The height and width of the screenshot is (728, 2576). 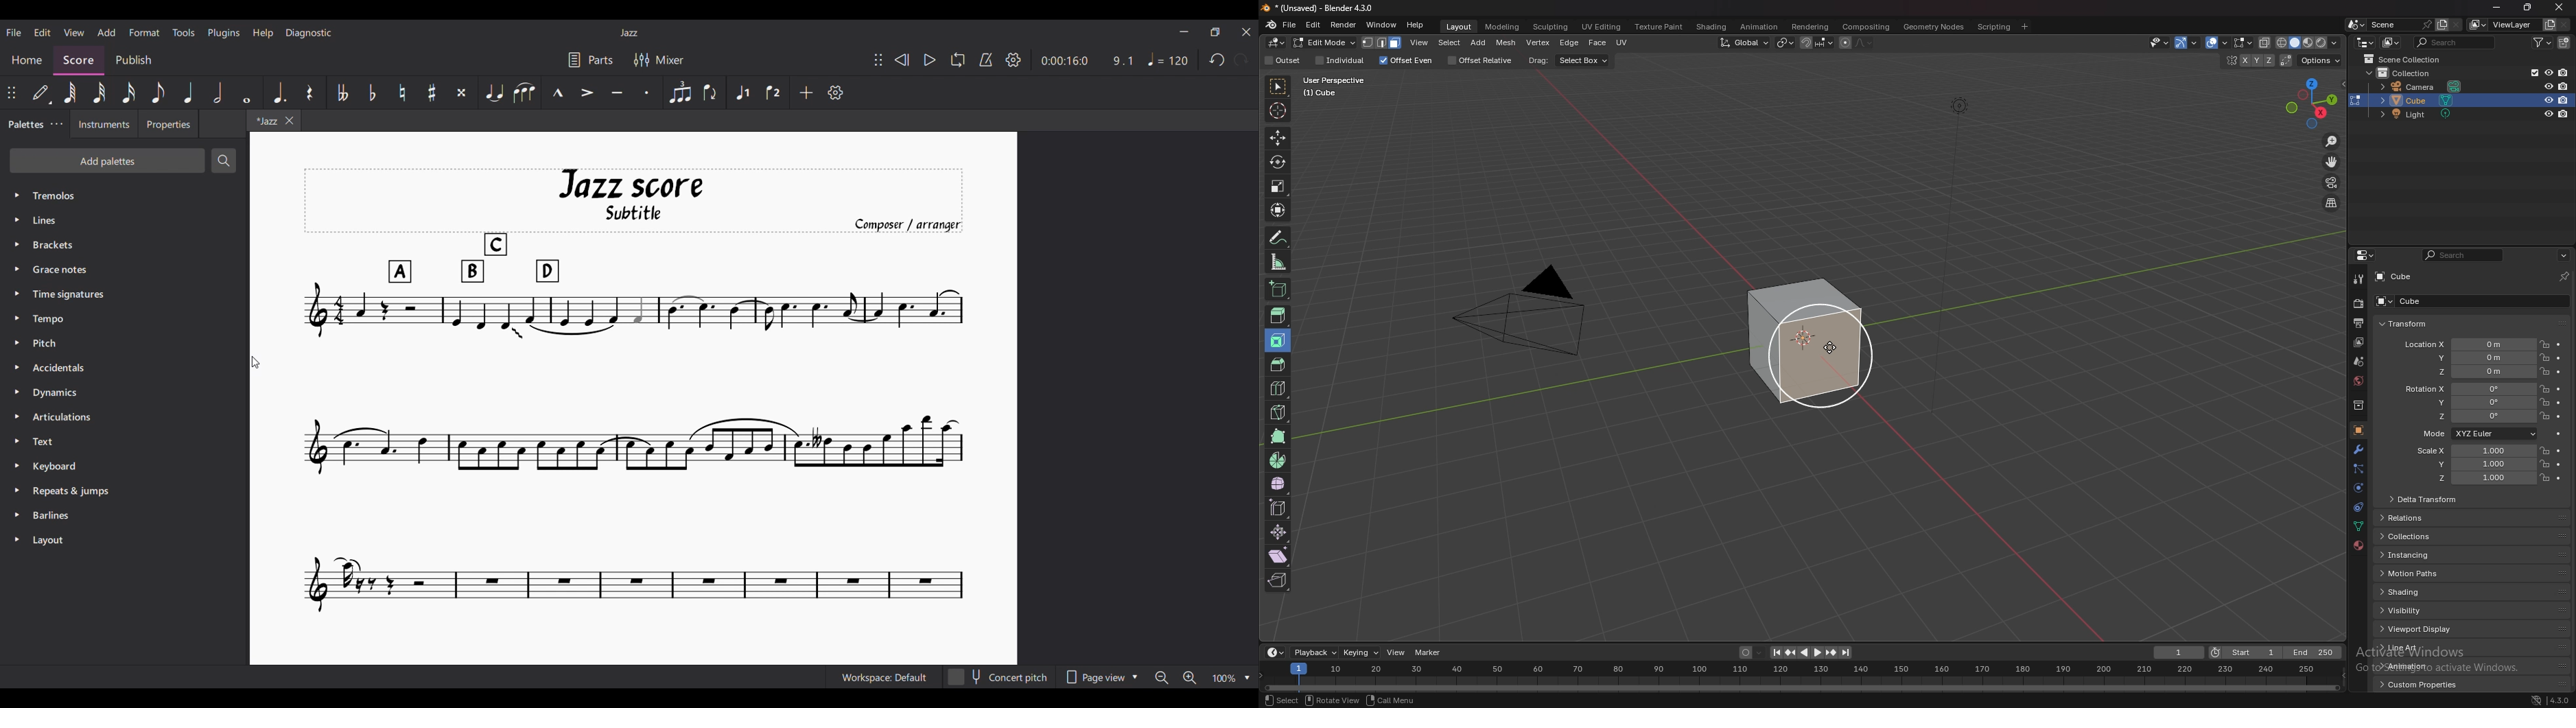 What do you see at coordinates (125, 245) in the screenshot?
I see `Brackets` at bounding box center [125, 245].